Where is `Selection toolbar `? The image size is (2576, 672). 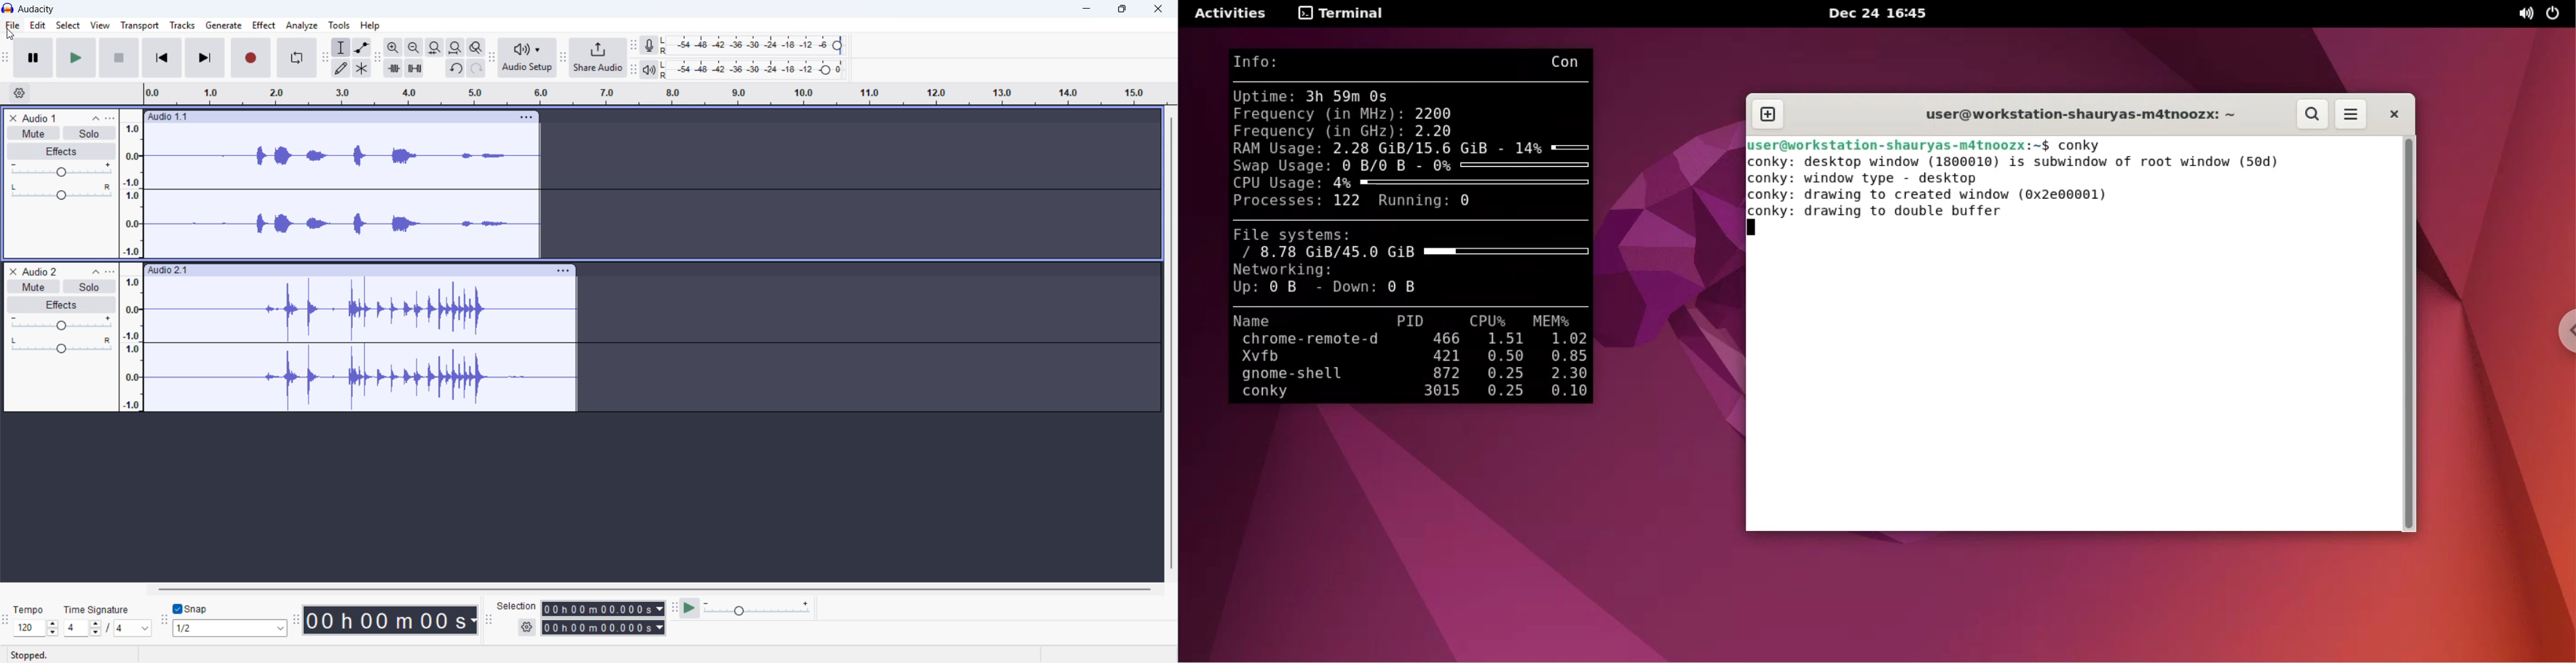 Selection toolbar  is located at coordinates (488, 621).